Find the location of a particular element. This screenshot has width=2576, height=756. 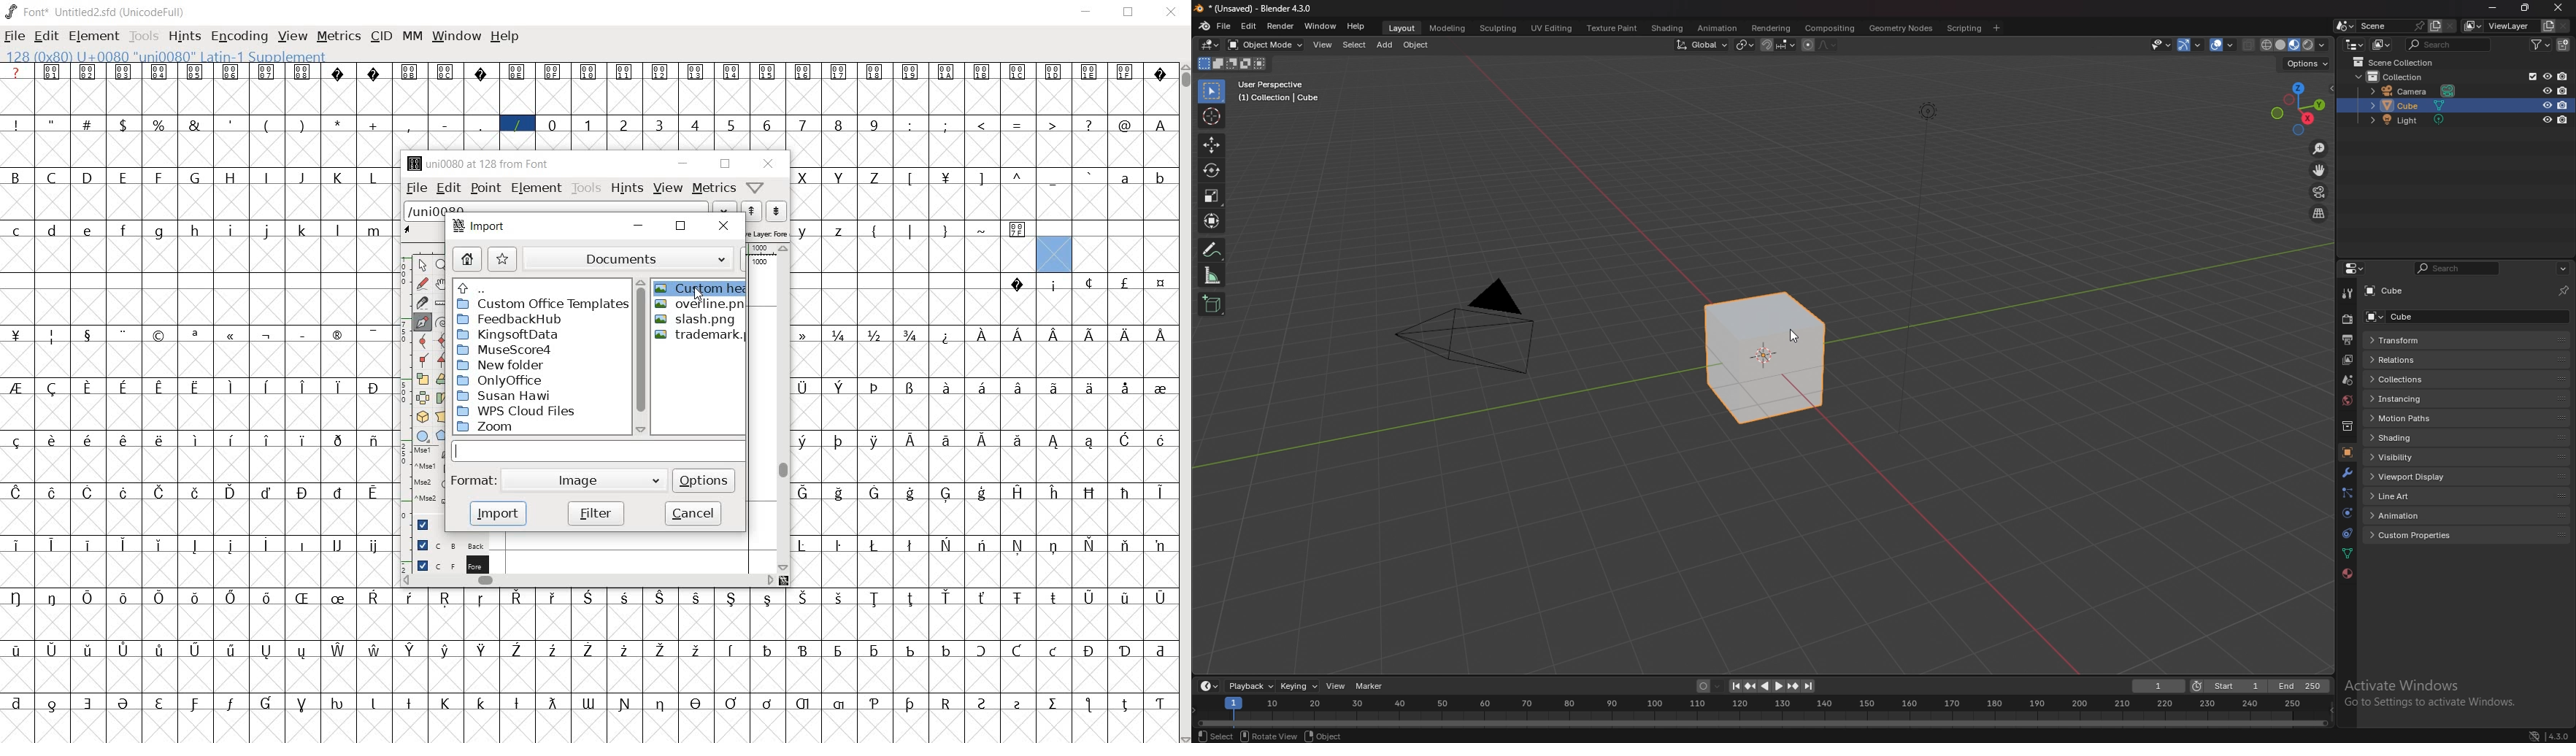

glyph name is located at coordinates (475, 163).